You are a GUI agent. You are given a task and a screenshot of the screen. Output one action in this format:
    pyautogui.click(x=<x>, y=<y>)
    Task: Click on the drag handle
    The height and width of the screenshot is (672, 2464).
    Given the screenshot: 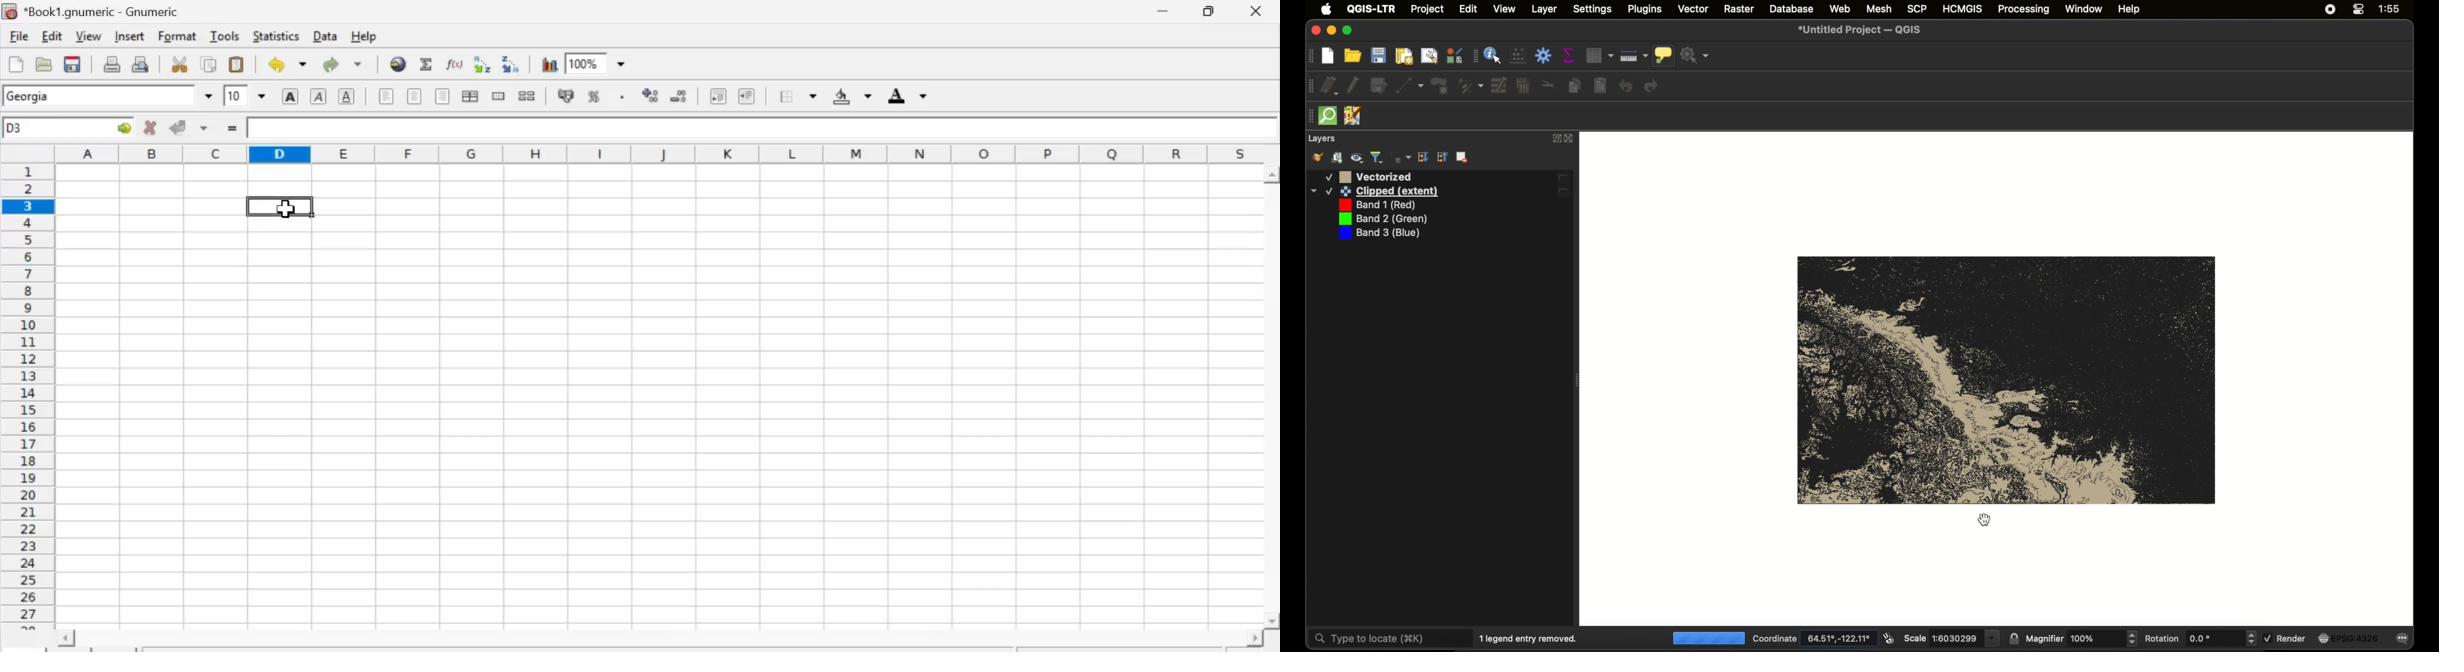 What is the action you would take?
    pyautogui.click(x=1474, y=56)
    